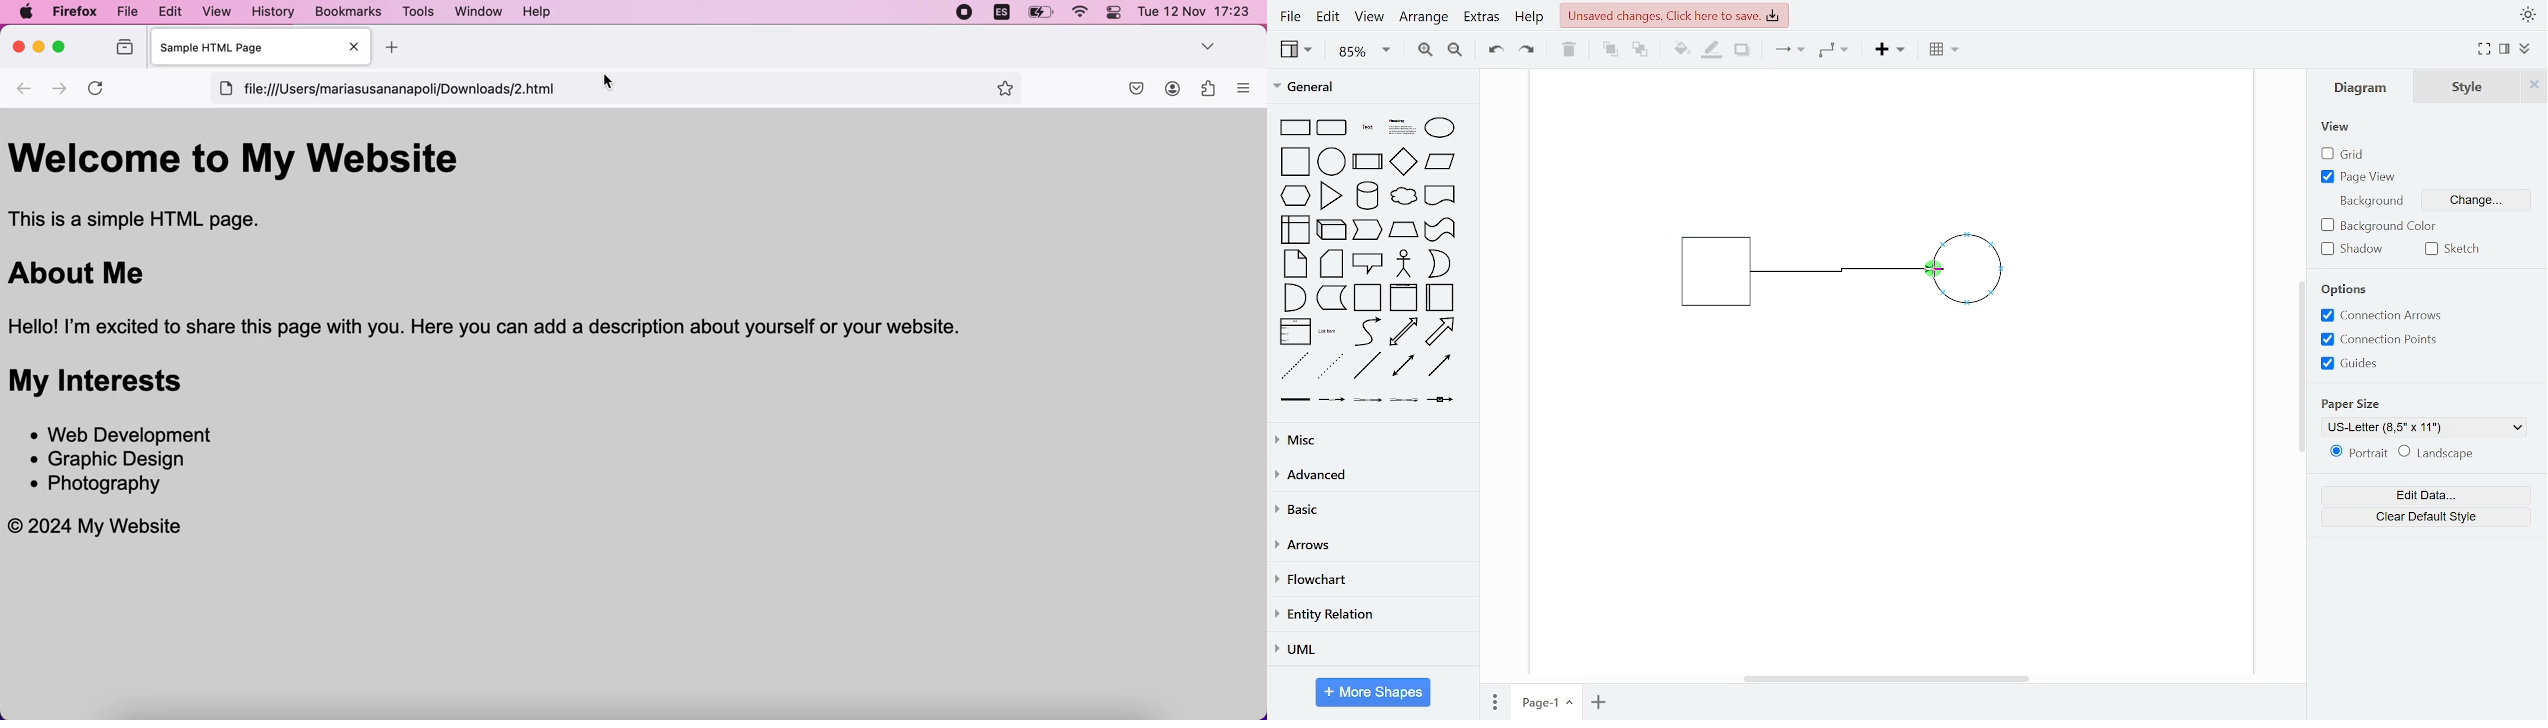  Describe the element at coordinates (1528, 49) in the screenshot. I see `redo` at that location.